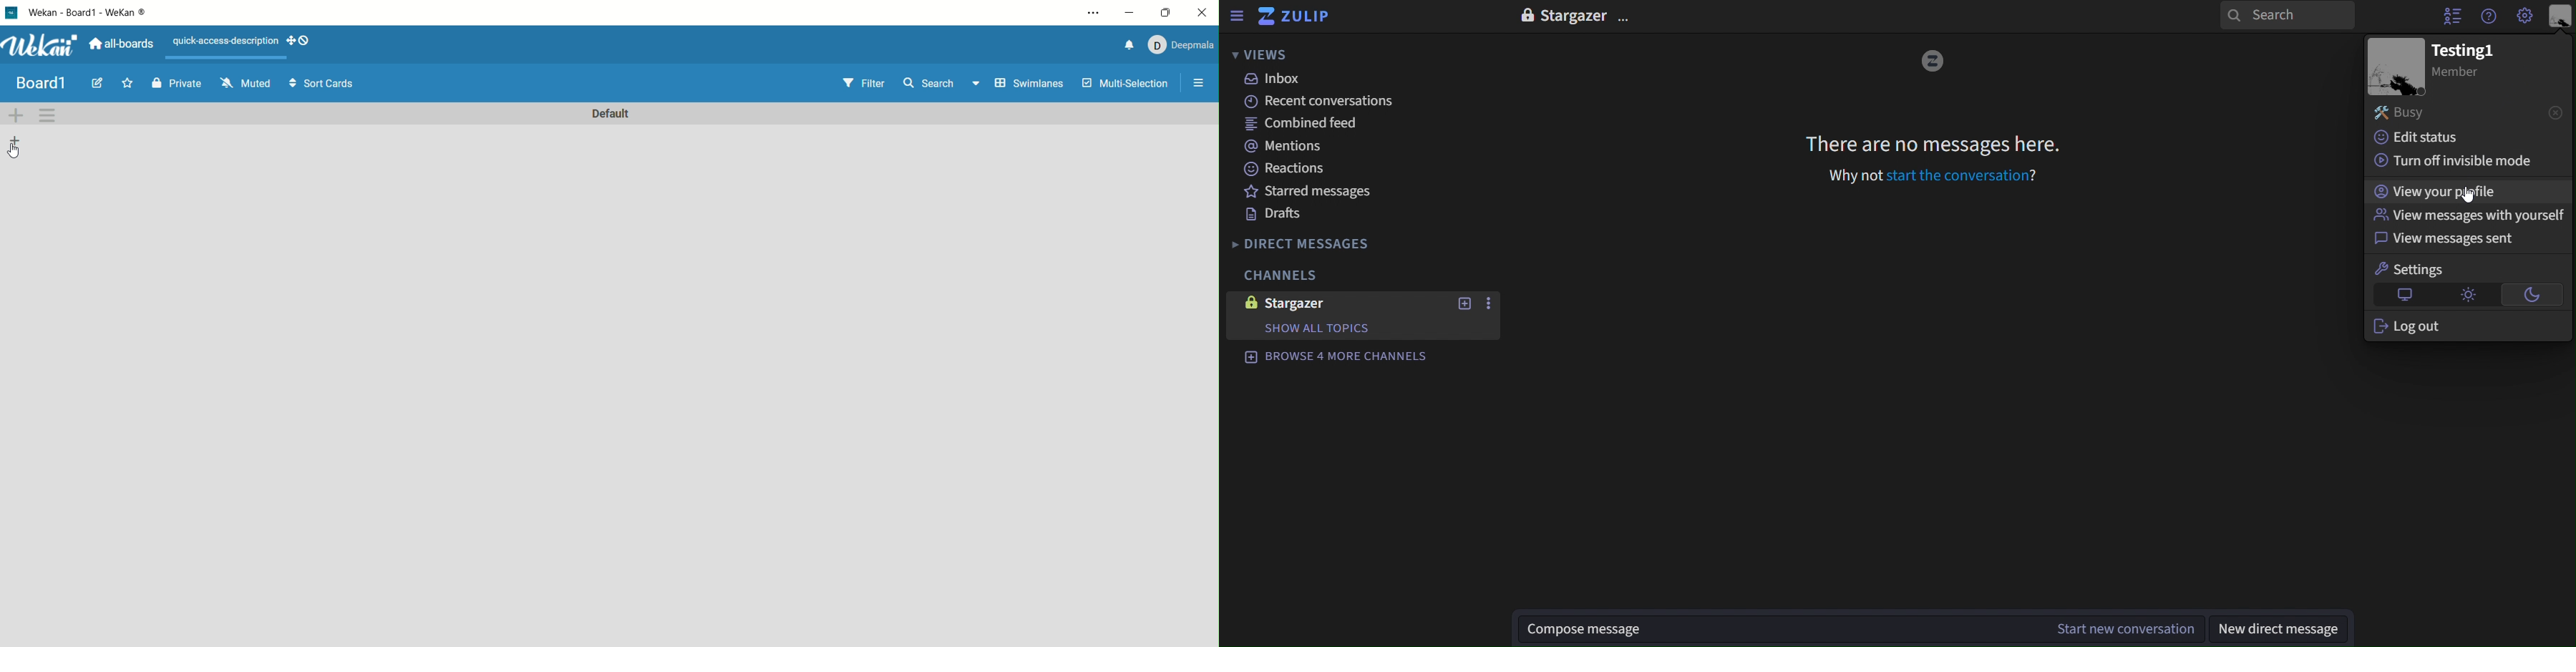 The image size is (2576, 672). What do you see at coordinates (2406, 295) in the screenshot?
I see `default` at bounding box center [2406, 295].